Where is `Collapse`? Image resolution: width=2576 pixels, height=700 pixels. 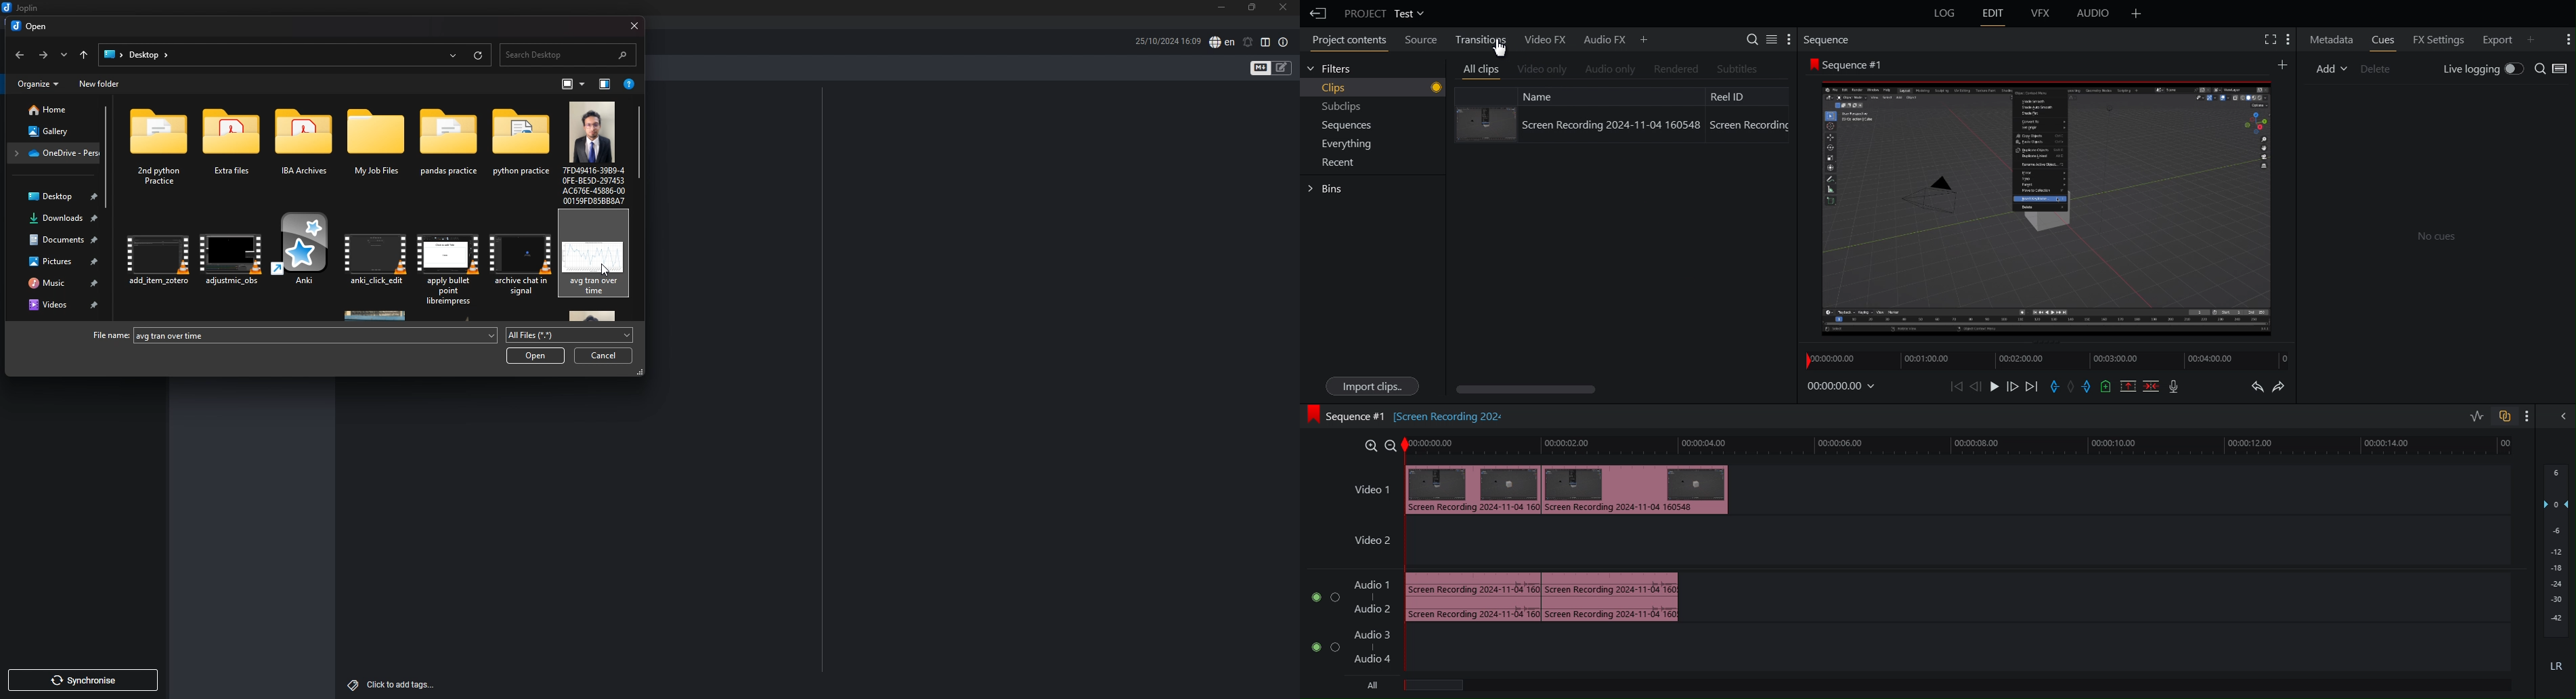
Collapse is located at coordinates (2561, 416).